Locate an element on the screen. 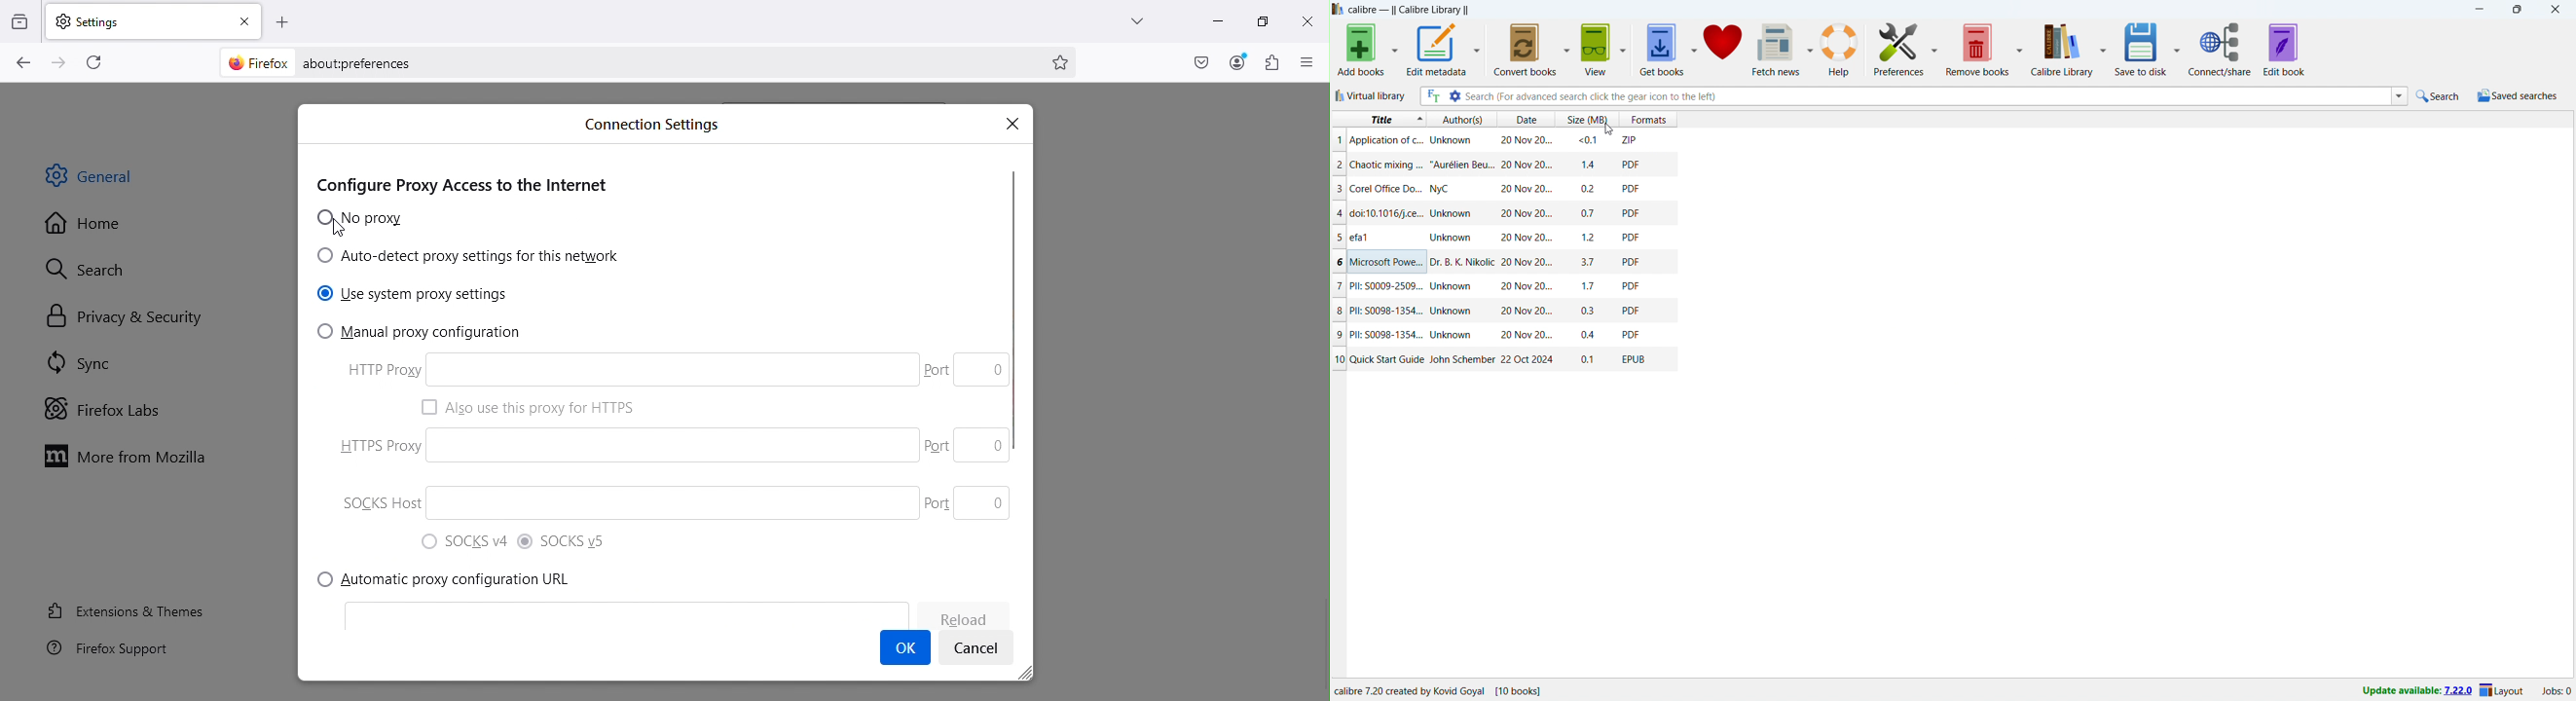 The image size is (2576, 728). Layout is located at coordinates (2502, 690).